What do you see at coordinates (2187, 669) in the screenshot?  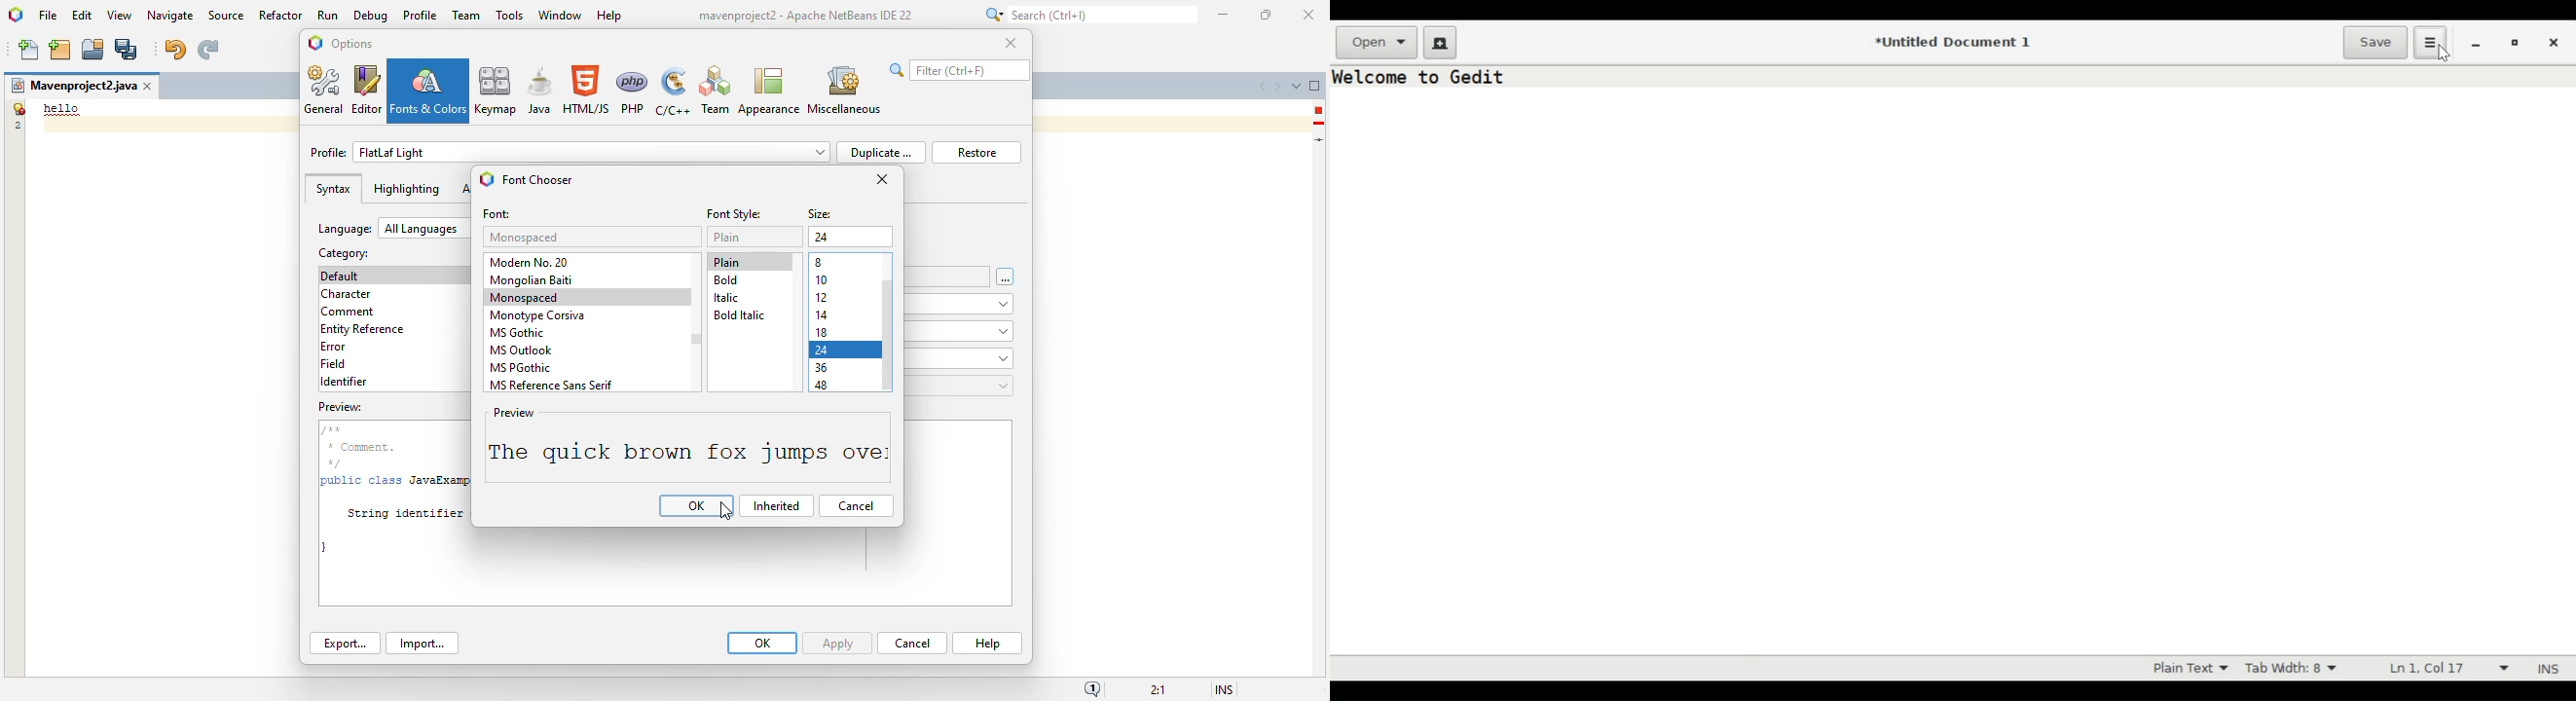 I see `Highlight mode dropdown menu` at bounding box center [2187, 669].